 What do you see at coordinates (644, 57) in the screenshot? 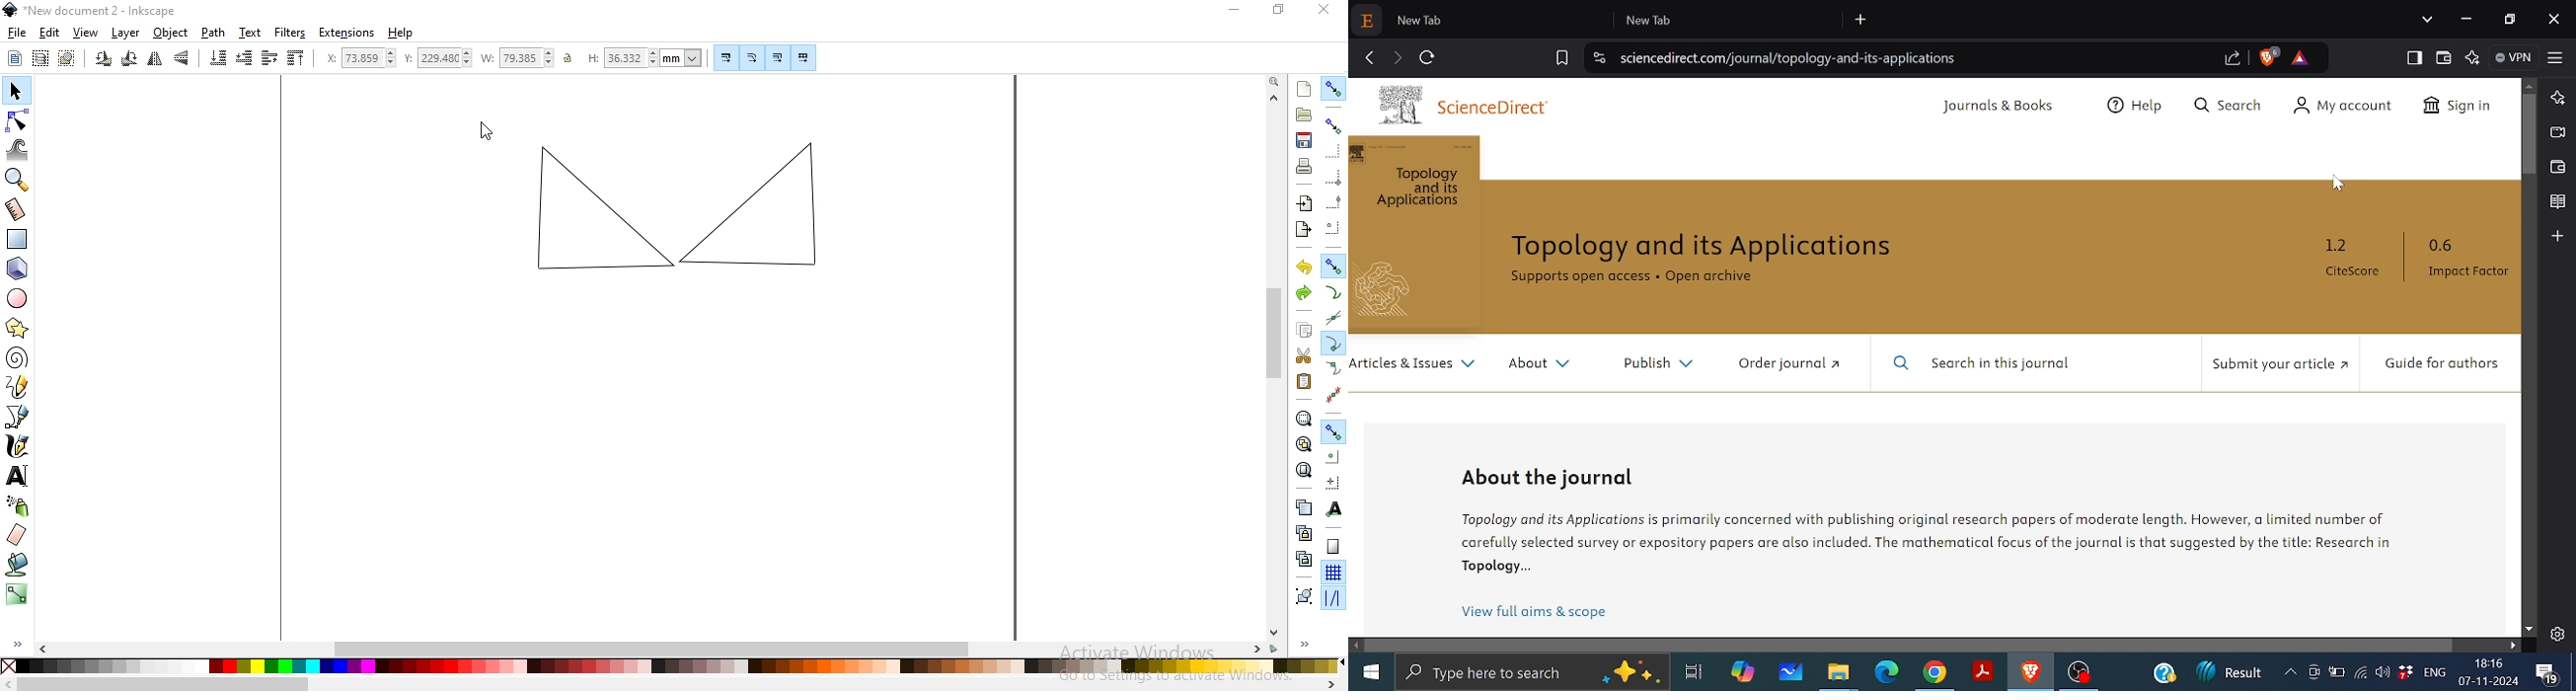
I see `height of selection` at bounding box center [644, 57].